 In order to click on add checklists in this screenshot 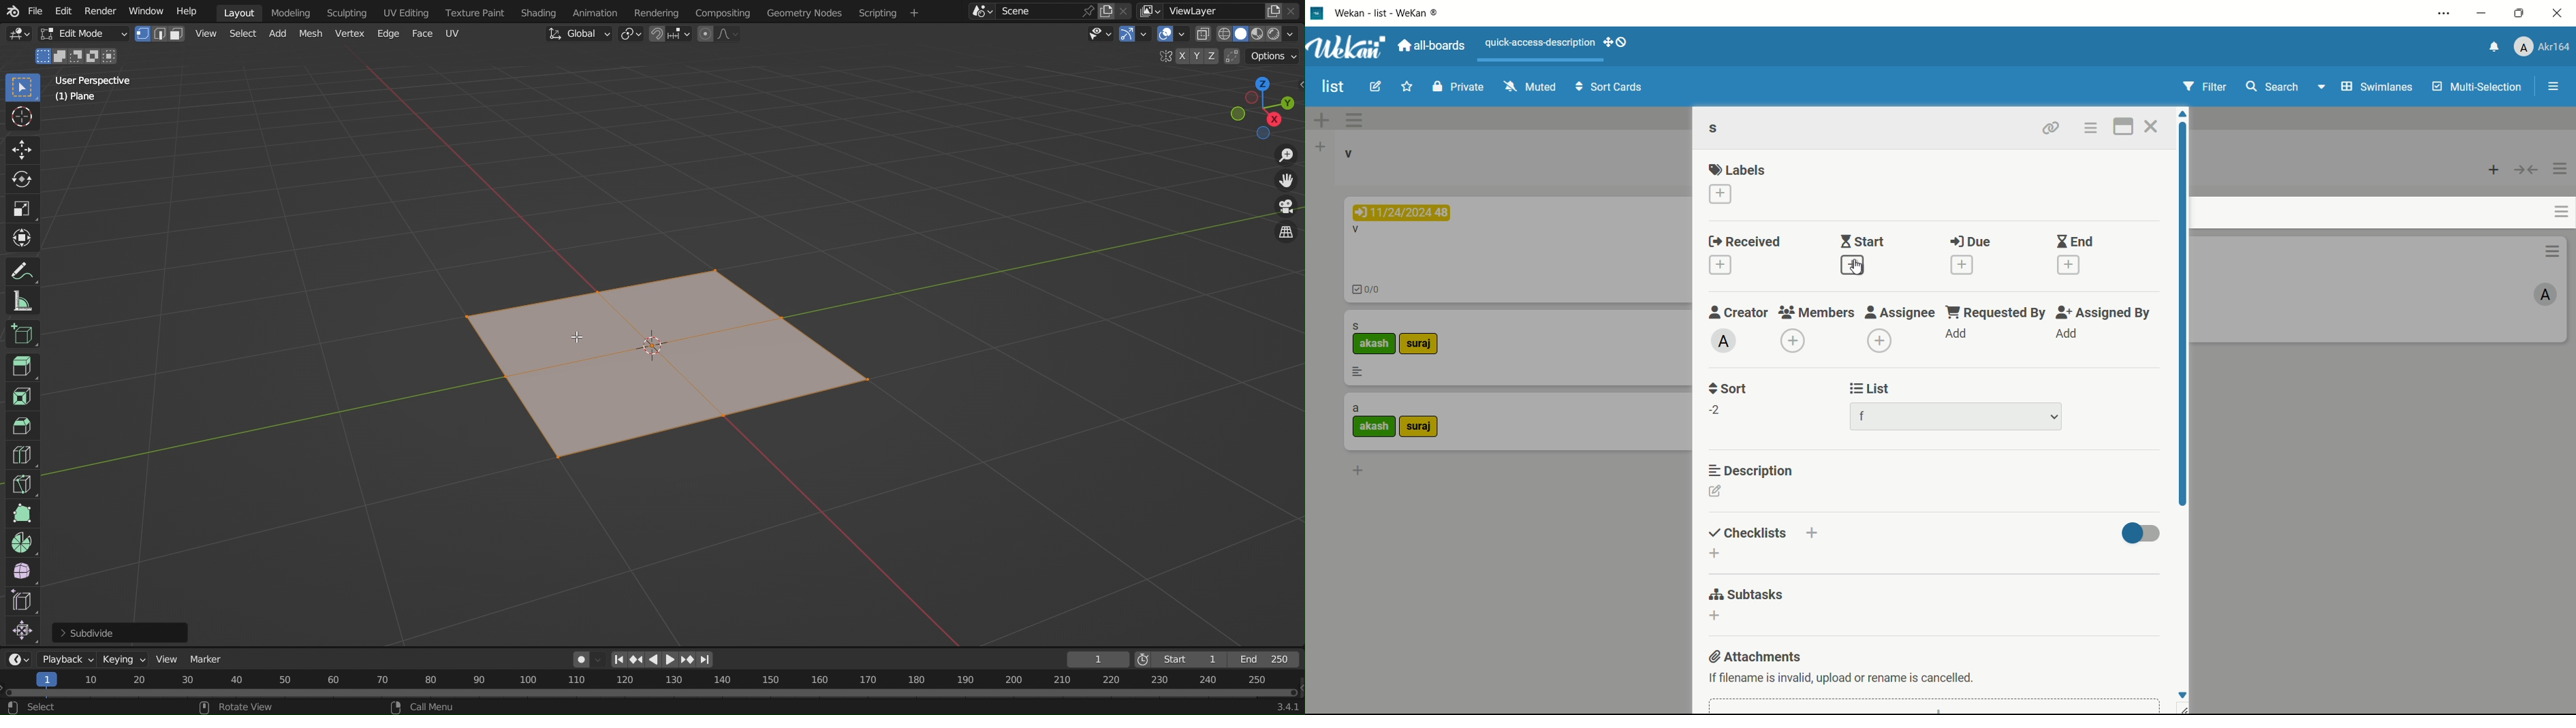, I will do `click(1813, 532)`.